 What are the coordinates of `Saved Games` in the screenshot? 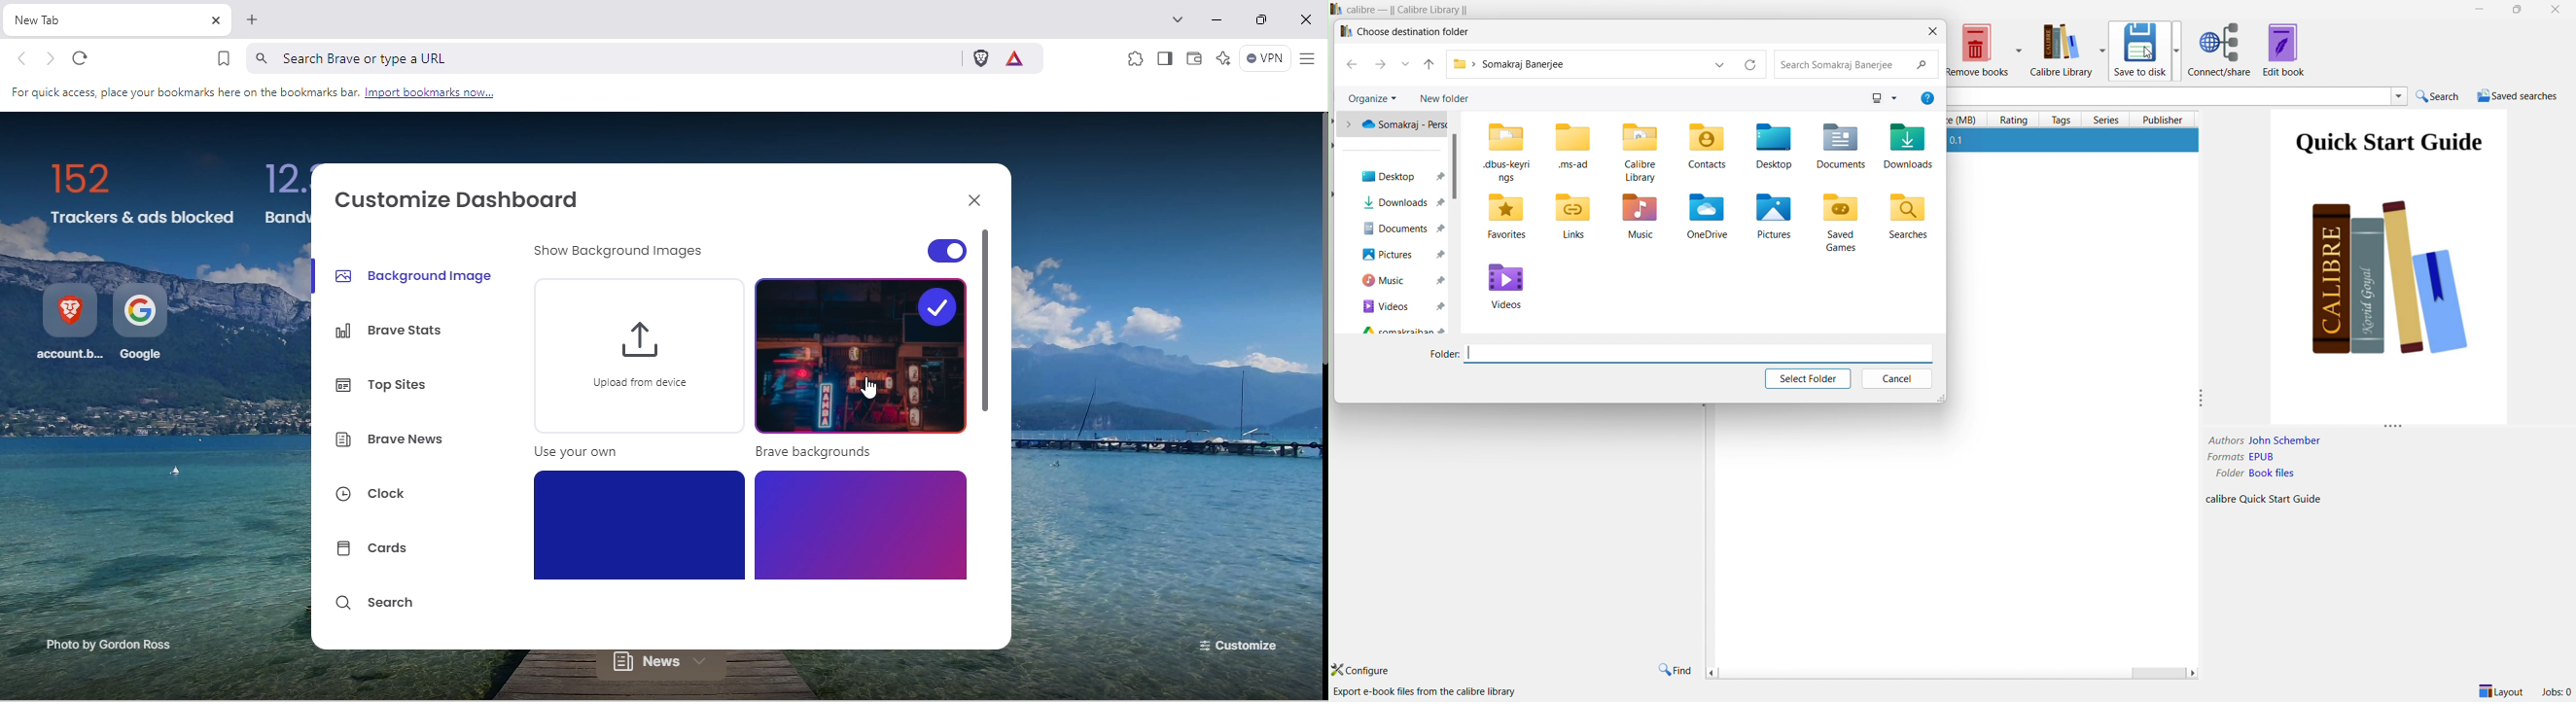 It's located at (1841, 226).